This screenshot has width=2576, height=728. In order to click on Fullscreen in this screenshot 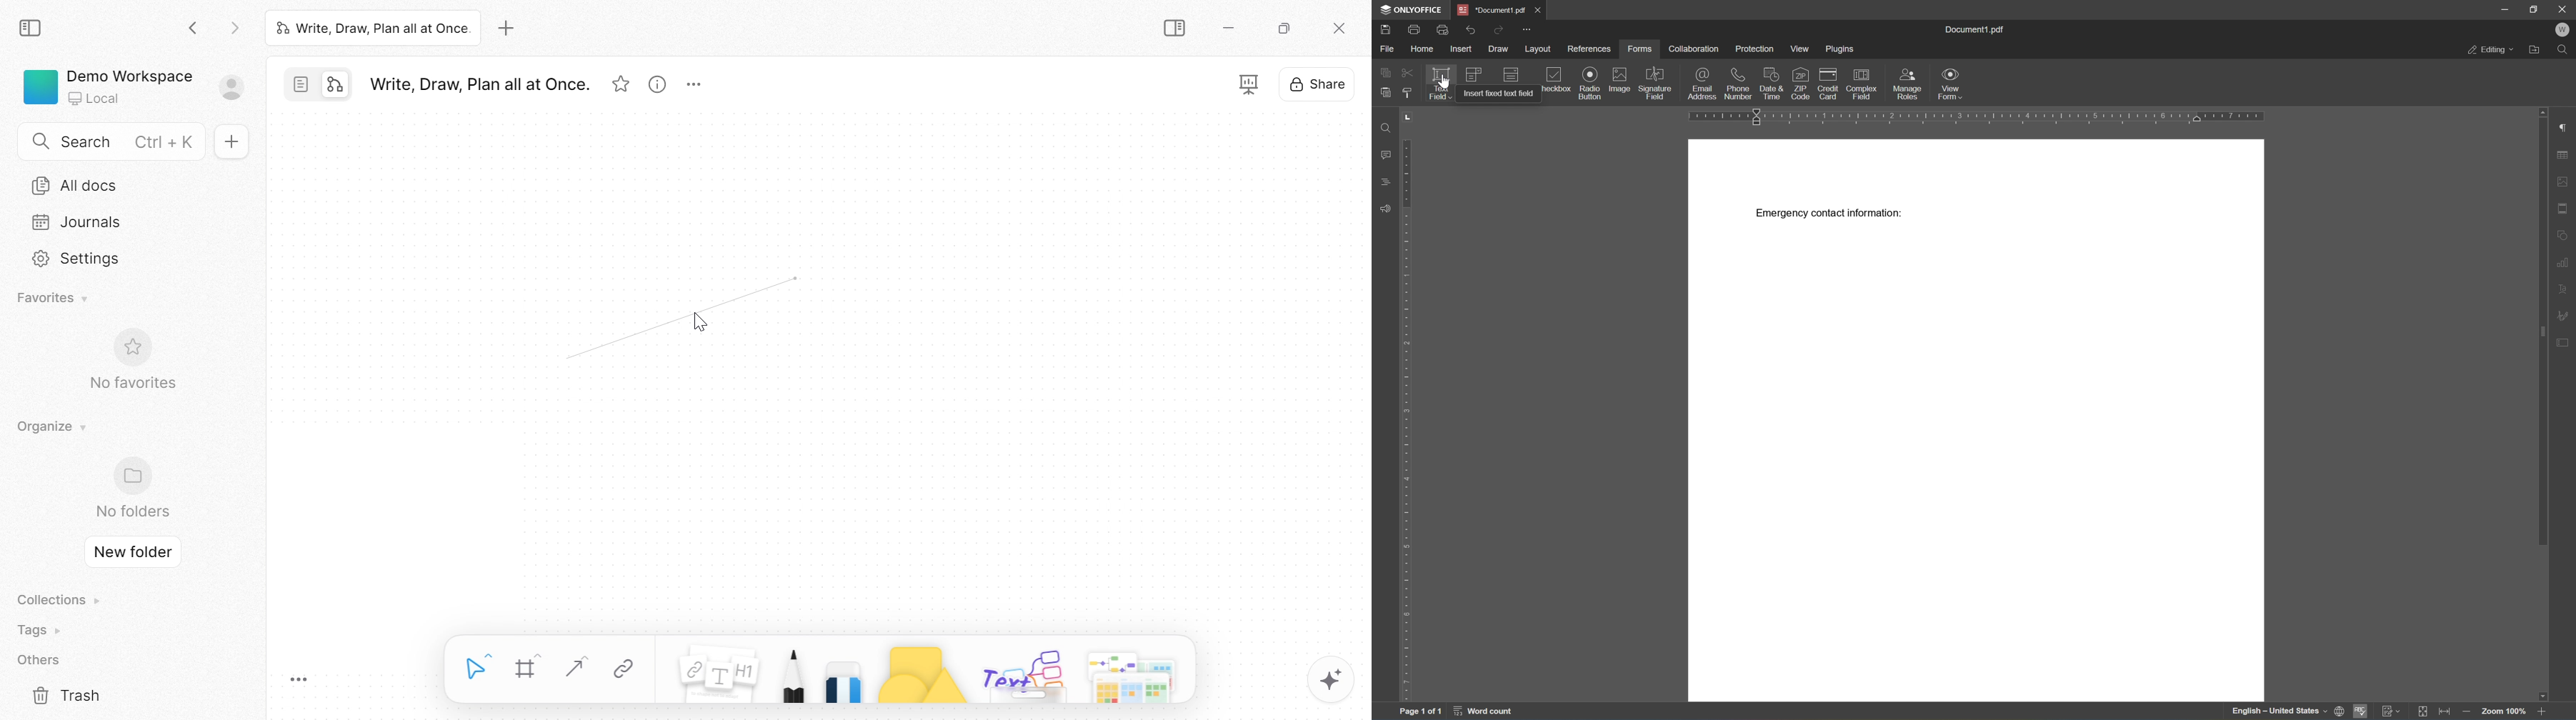, I will do `click(1249, 84)`.